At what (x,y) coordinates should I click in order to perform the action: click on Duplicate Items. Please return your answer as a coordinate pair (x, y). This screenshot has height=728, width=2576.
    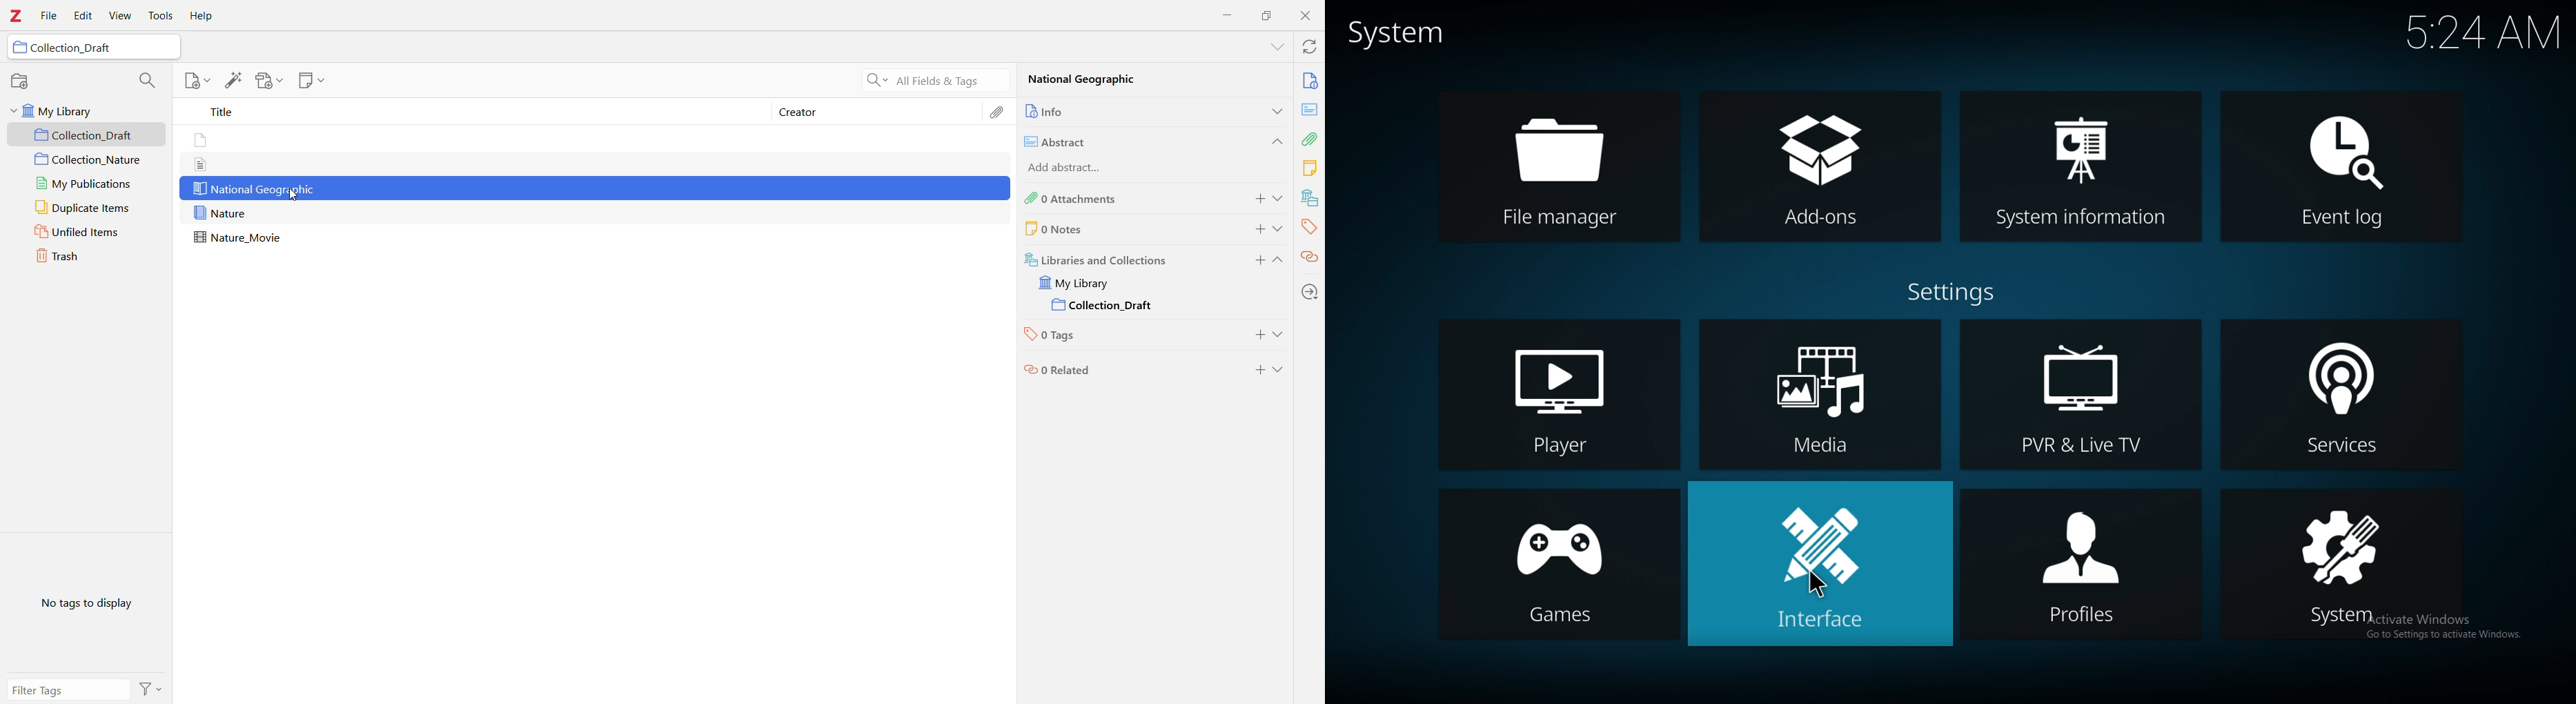
    Looking at the image, I should click on (86, 208).